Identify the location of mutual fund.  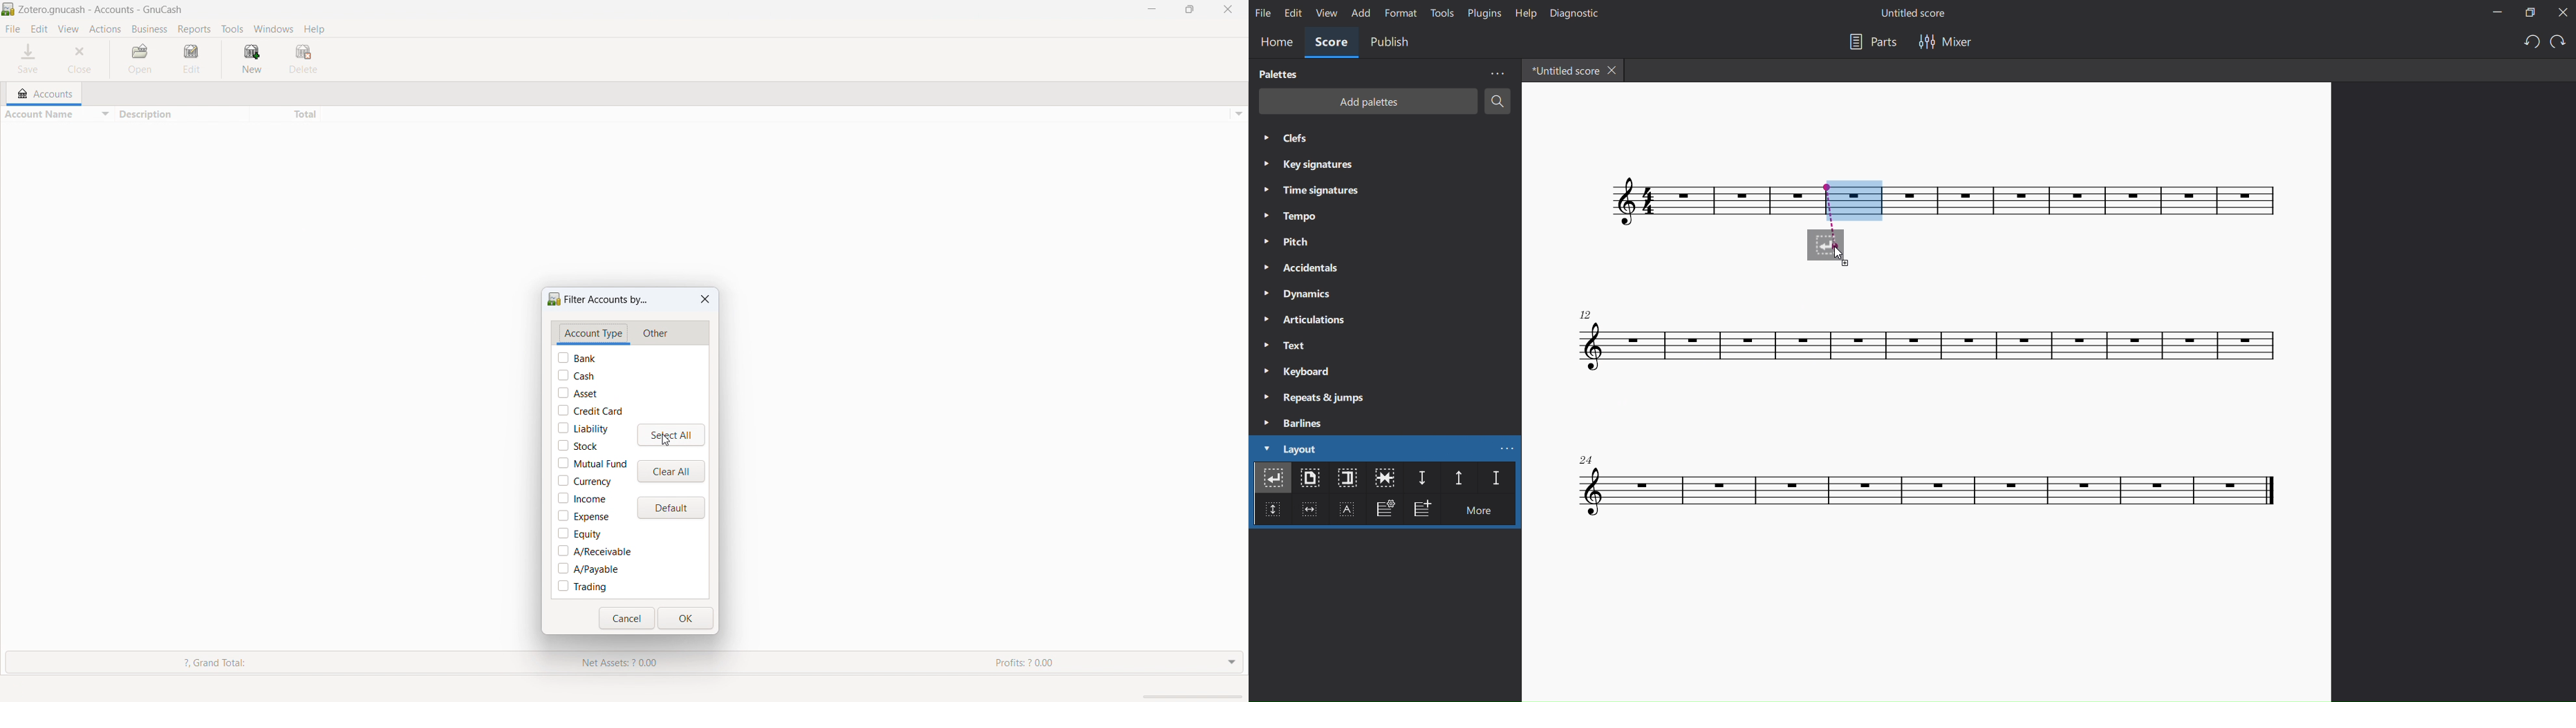
(592, 463).